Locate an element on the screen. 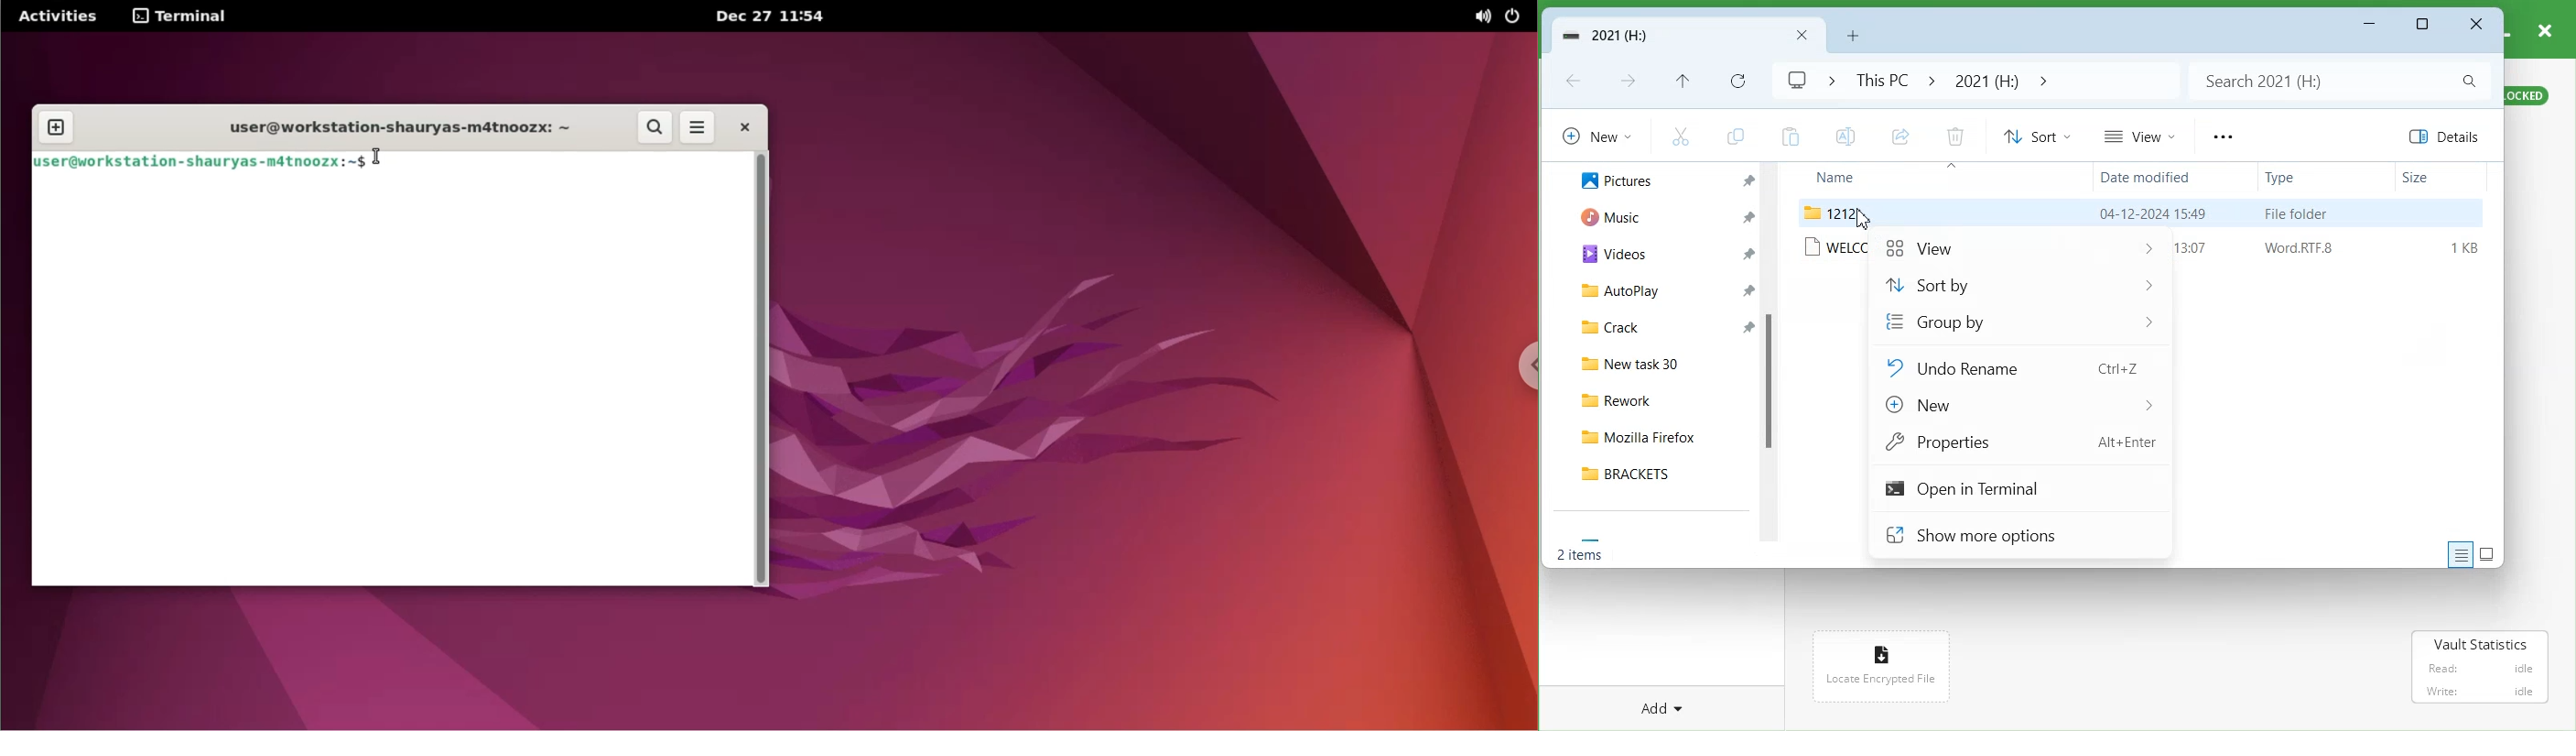 This screenshot has height=756, width=2576. Minimize is located at coordinates (2370, 25).